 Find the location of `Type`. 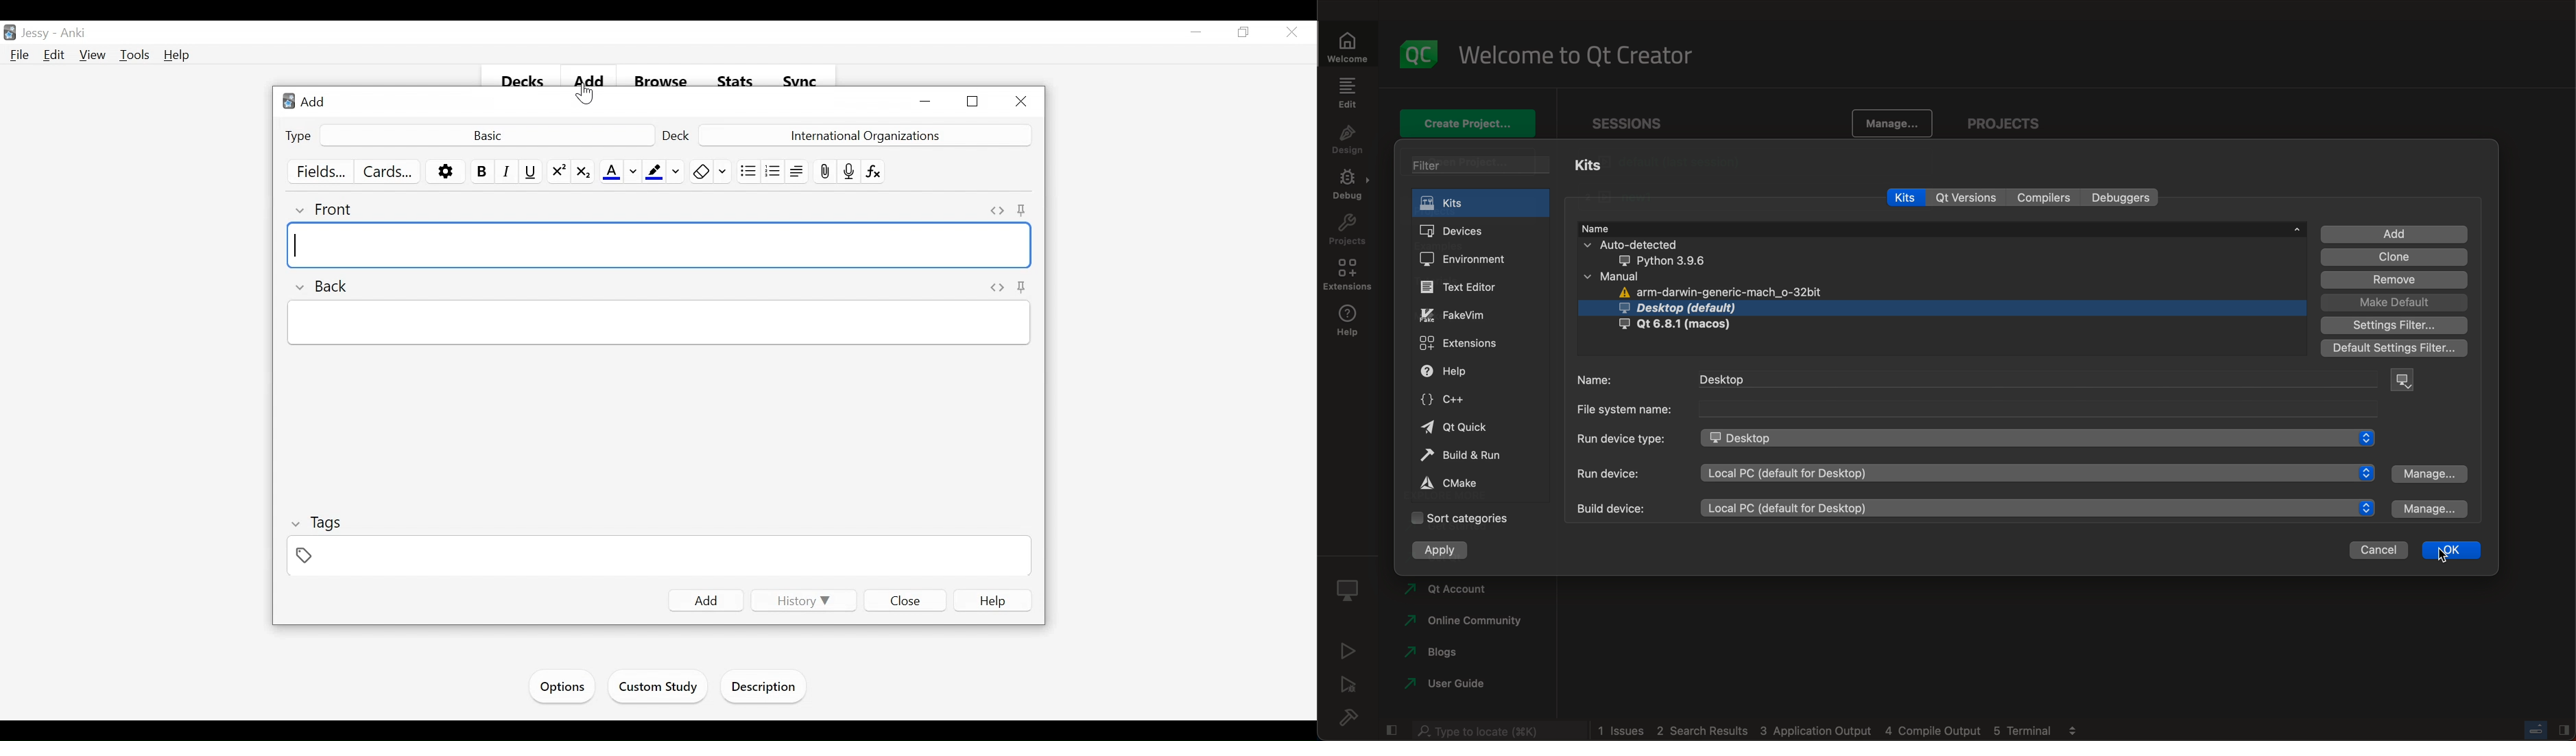

Type is located at coordinates (297, 136).